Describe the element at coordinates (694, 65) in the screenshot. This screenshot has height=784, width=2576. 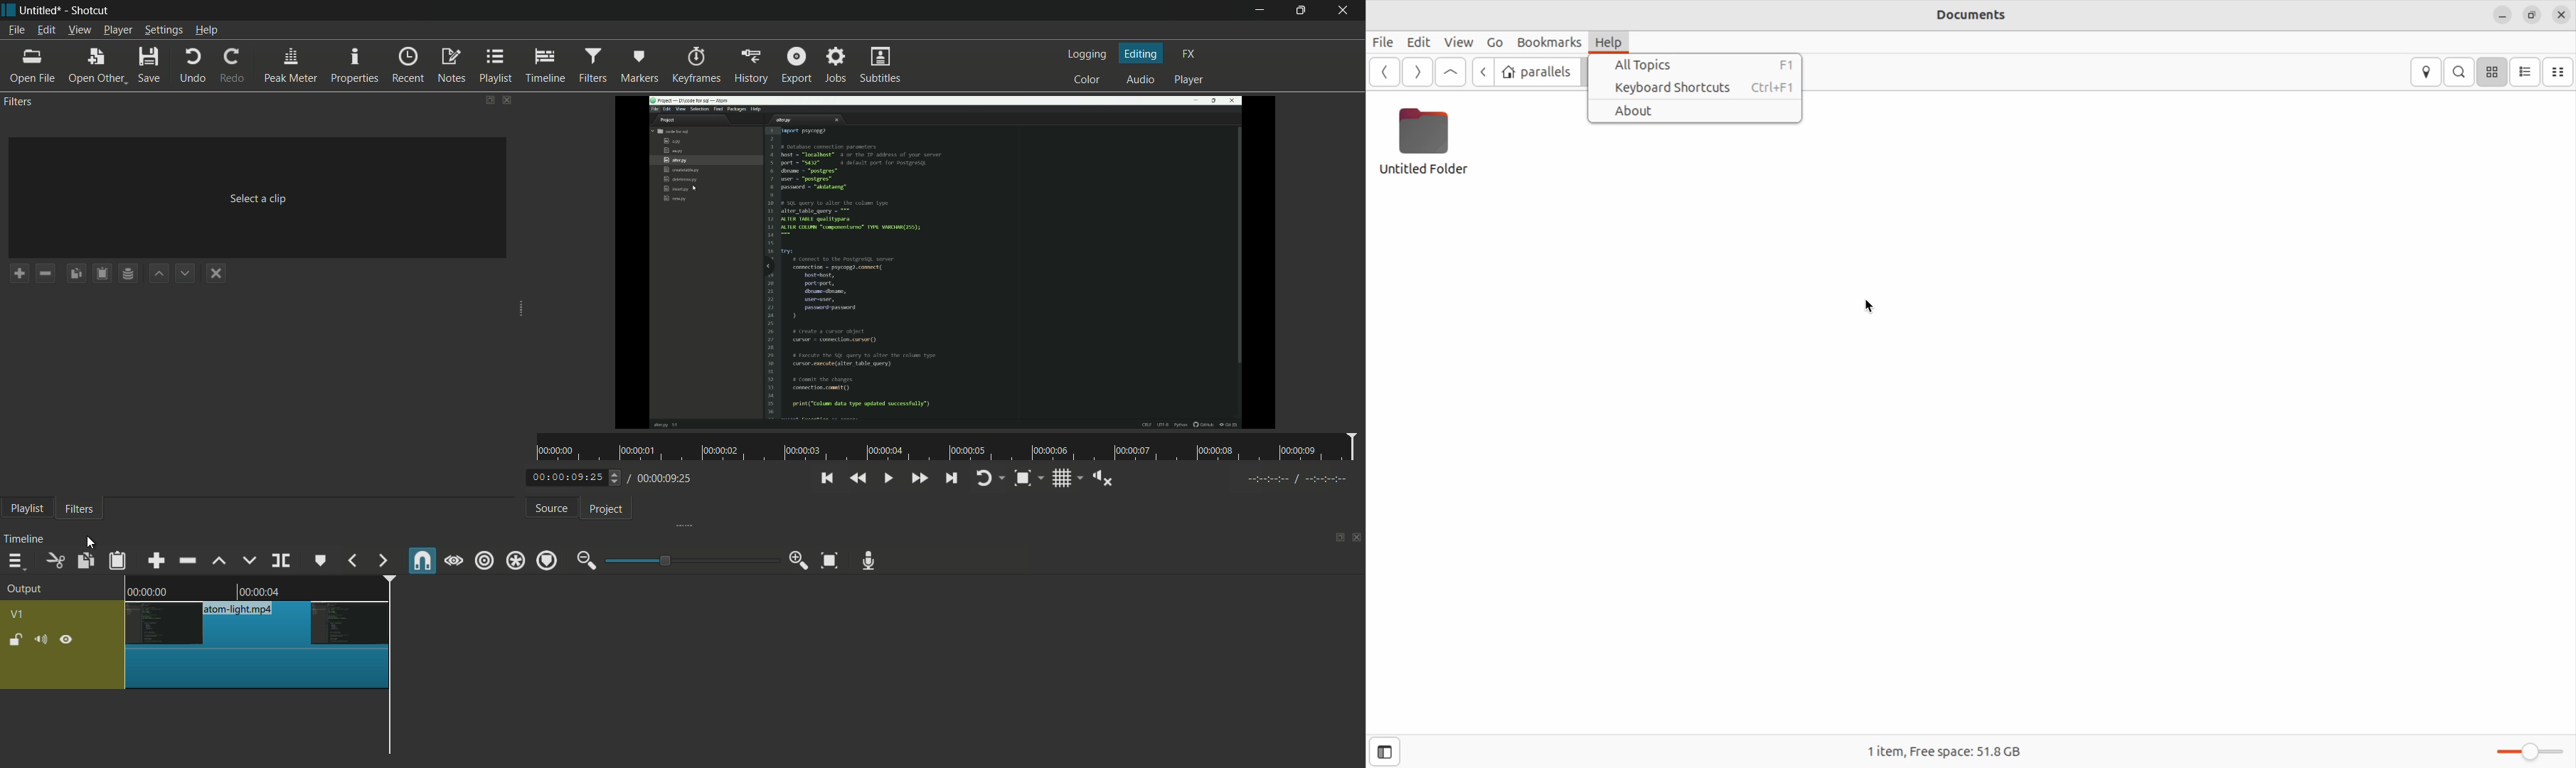
I see `keyframes` at that location.